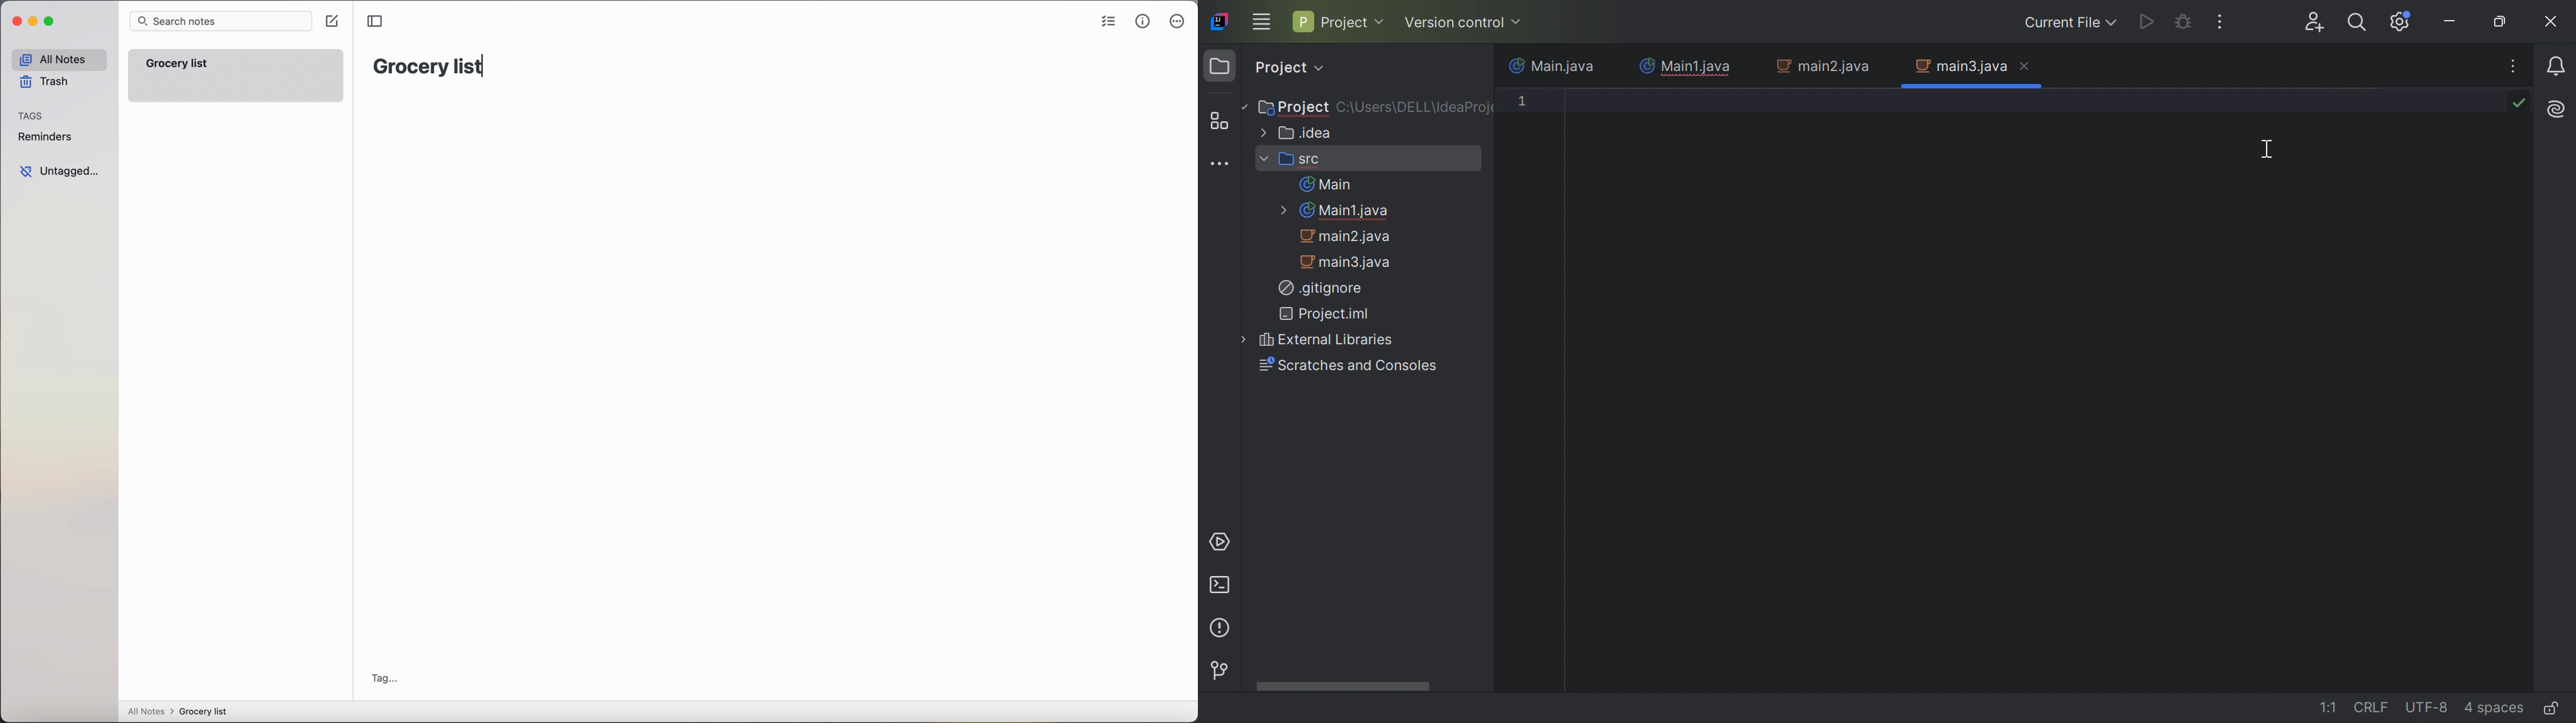 This screenshot has width=2576, height=728. Describe the element at coordinates (1143, 22) in the screenshot. I see `metrics` at that location.